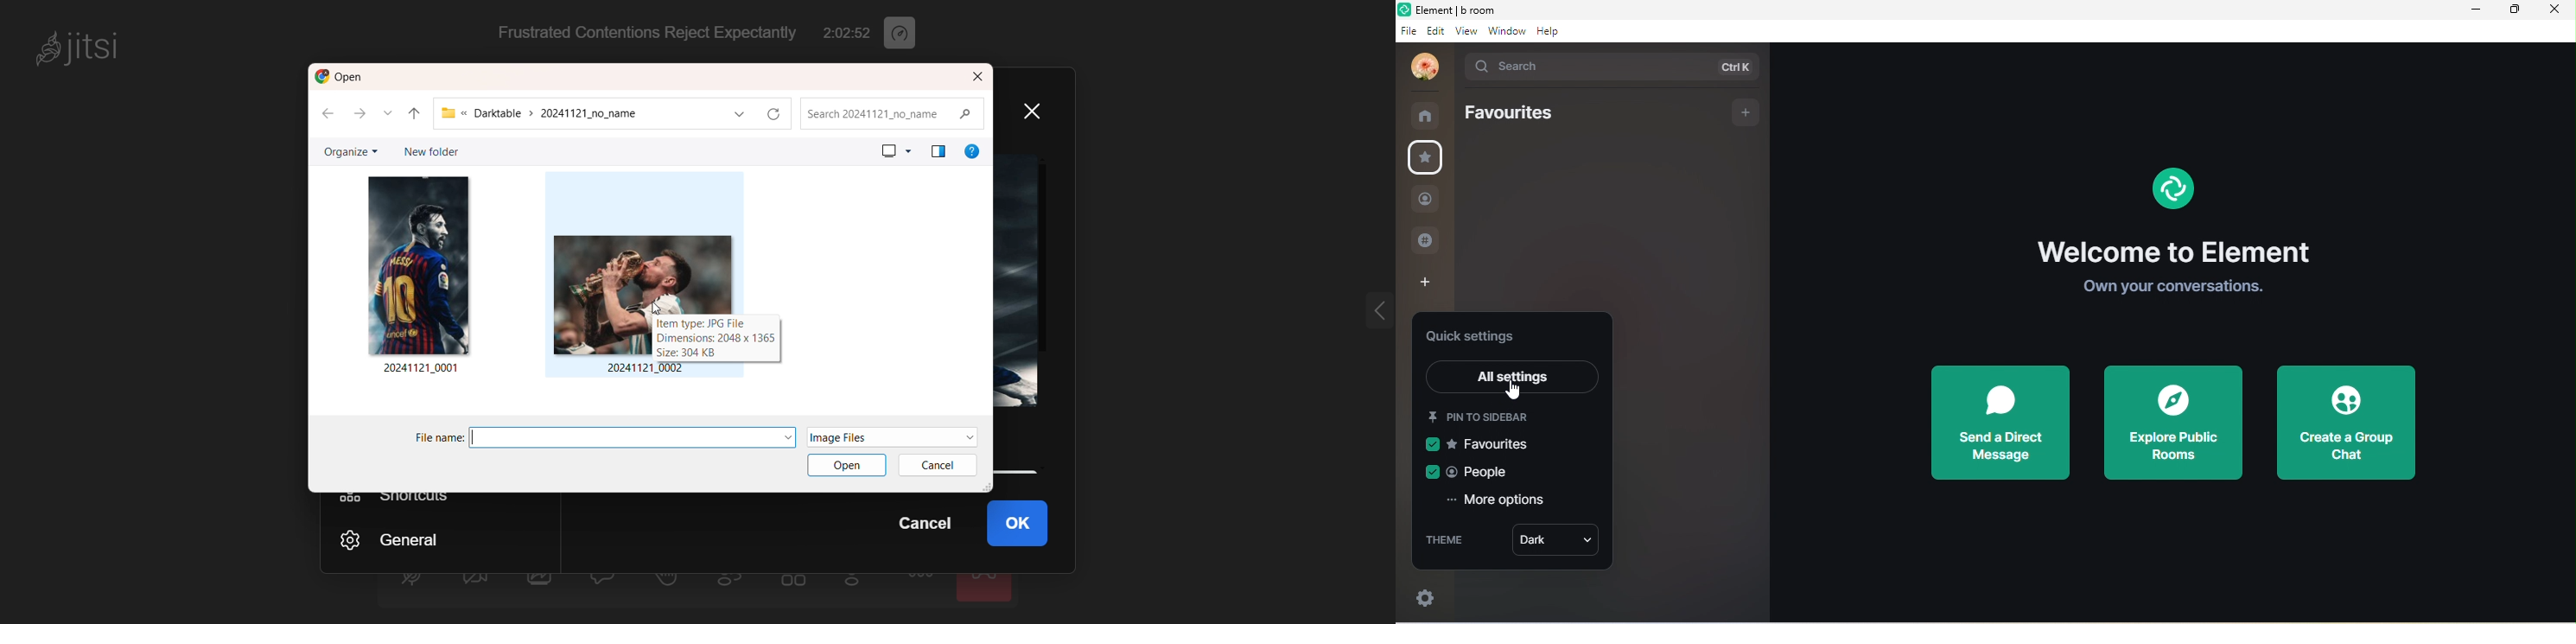  I want to click on quick settings, so click(1422, 595).